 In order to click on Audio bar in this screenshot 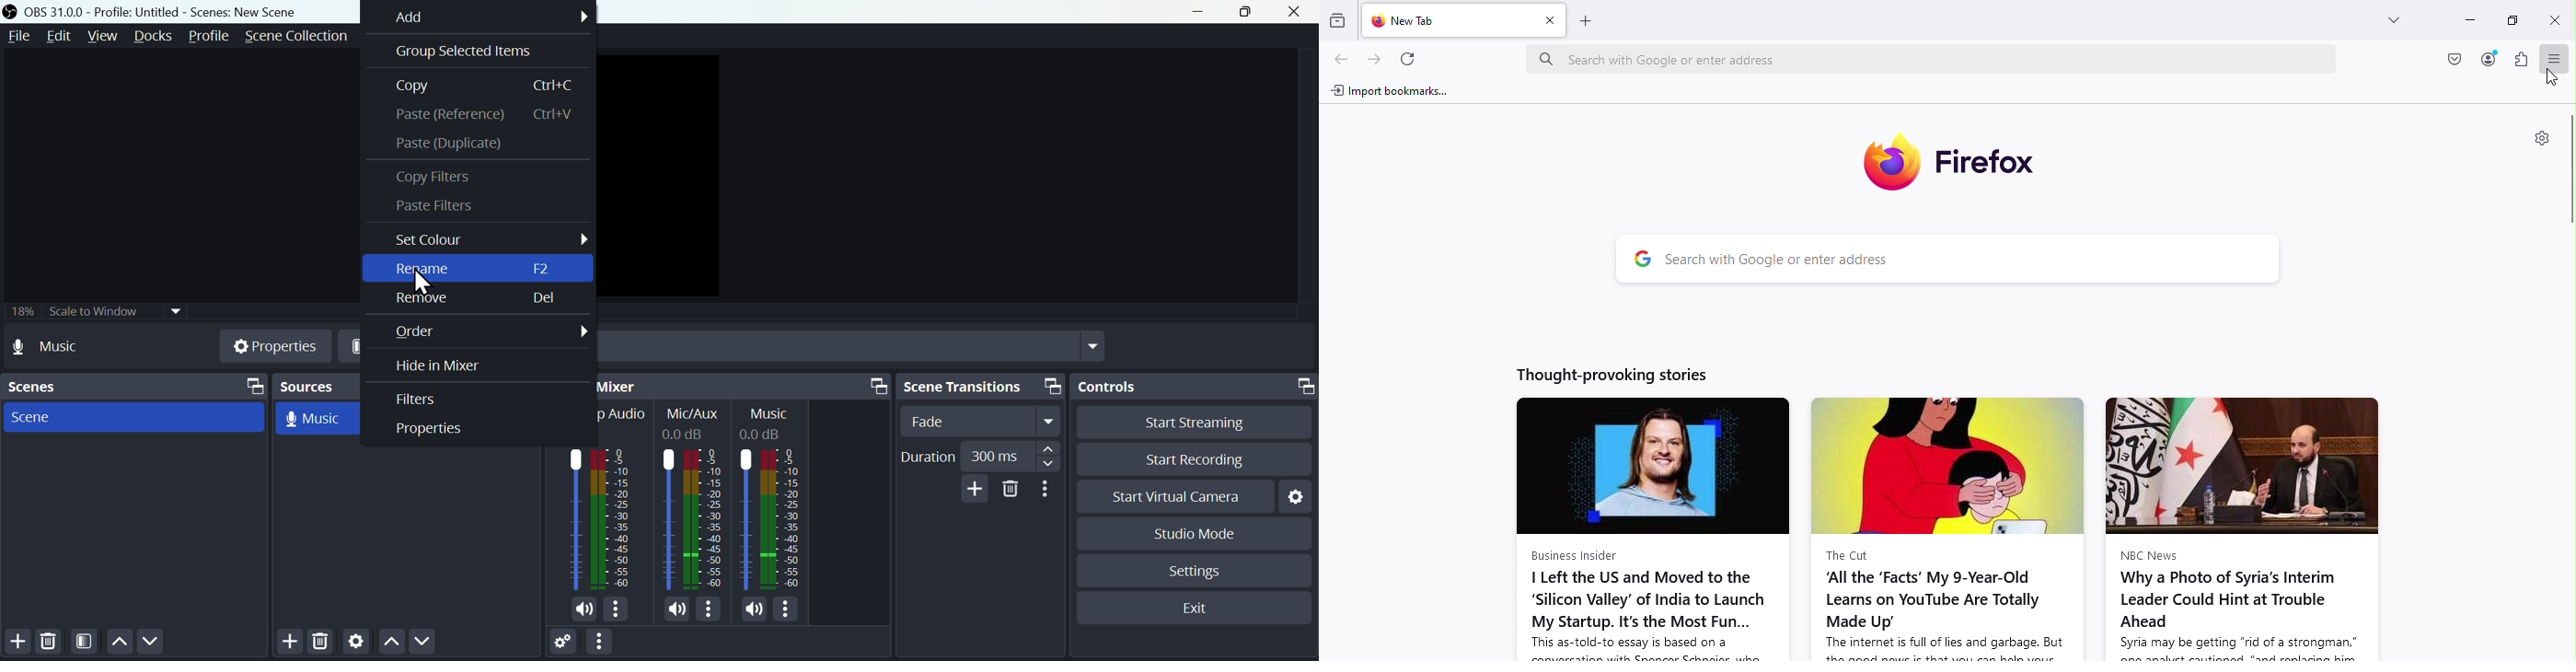, I will do `click(596, 519)`.